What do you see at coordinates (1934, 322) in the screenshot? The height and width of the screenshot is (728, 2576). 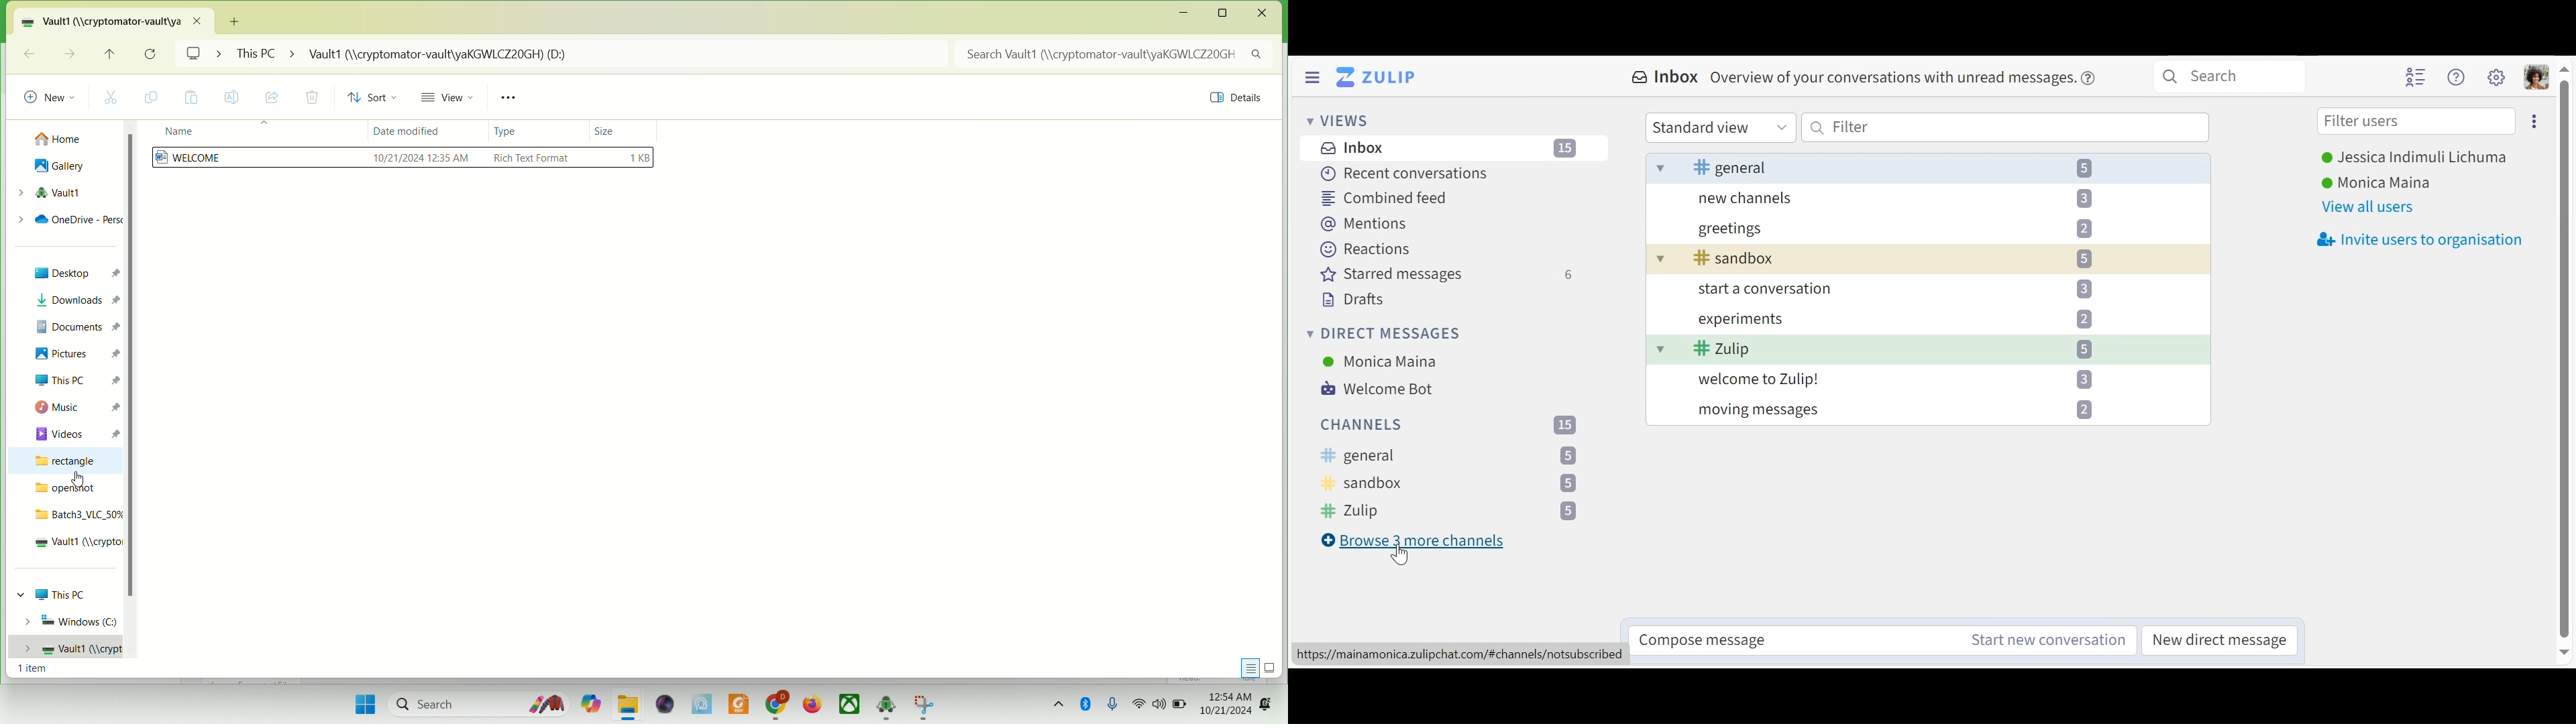 I see `inbox unread messages` at bounding box center [1934, 322].